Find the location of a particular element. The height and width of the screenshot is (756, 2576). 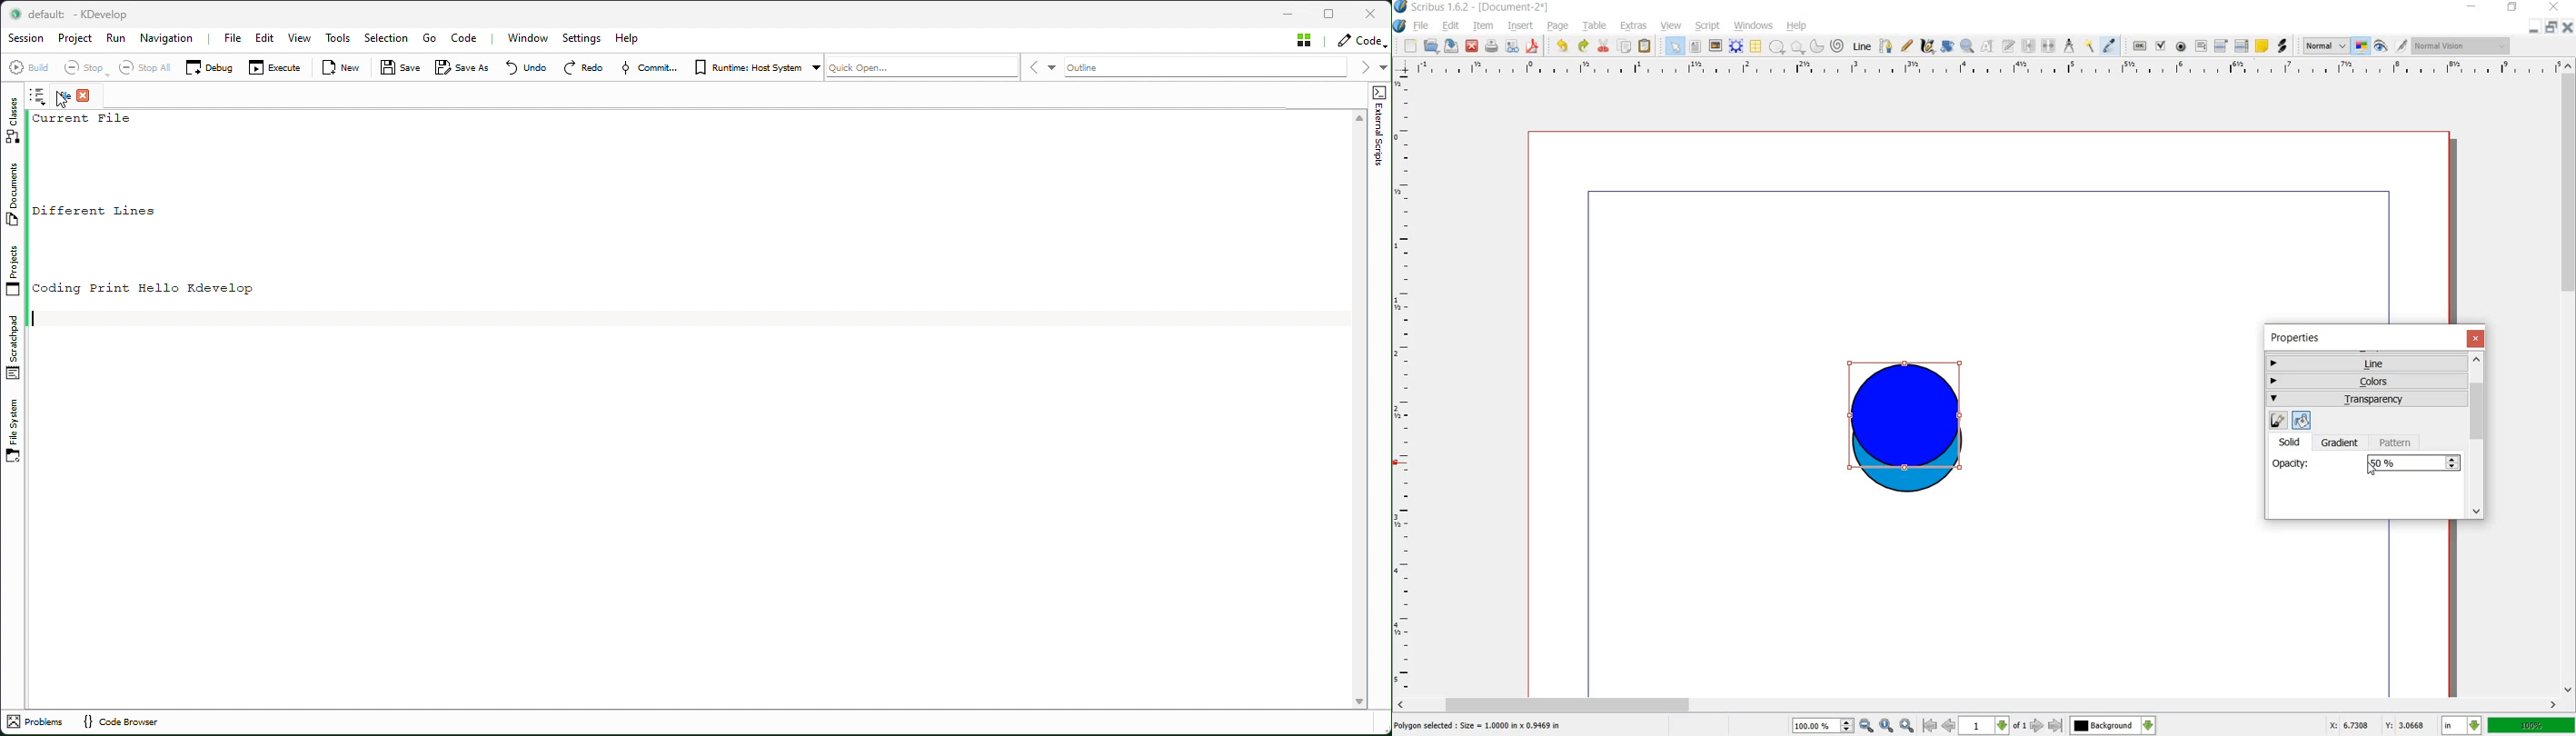

scrollbar is located at coordinates (2478, 436).